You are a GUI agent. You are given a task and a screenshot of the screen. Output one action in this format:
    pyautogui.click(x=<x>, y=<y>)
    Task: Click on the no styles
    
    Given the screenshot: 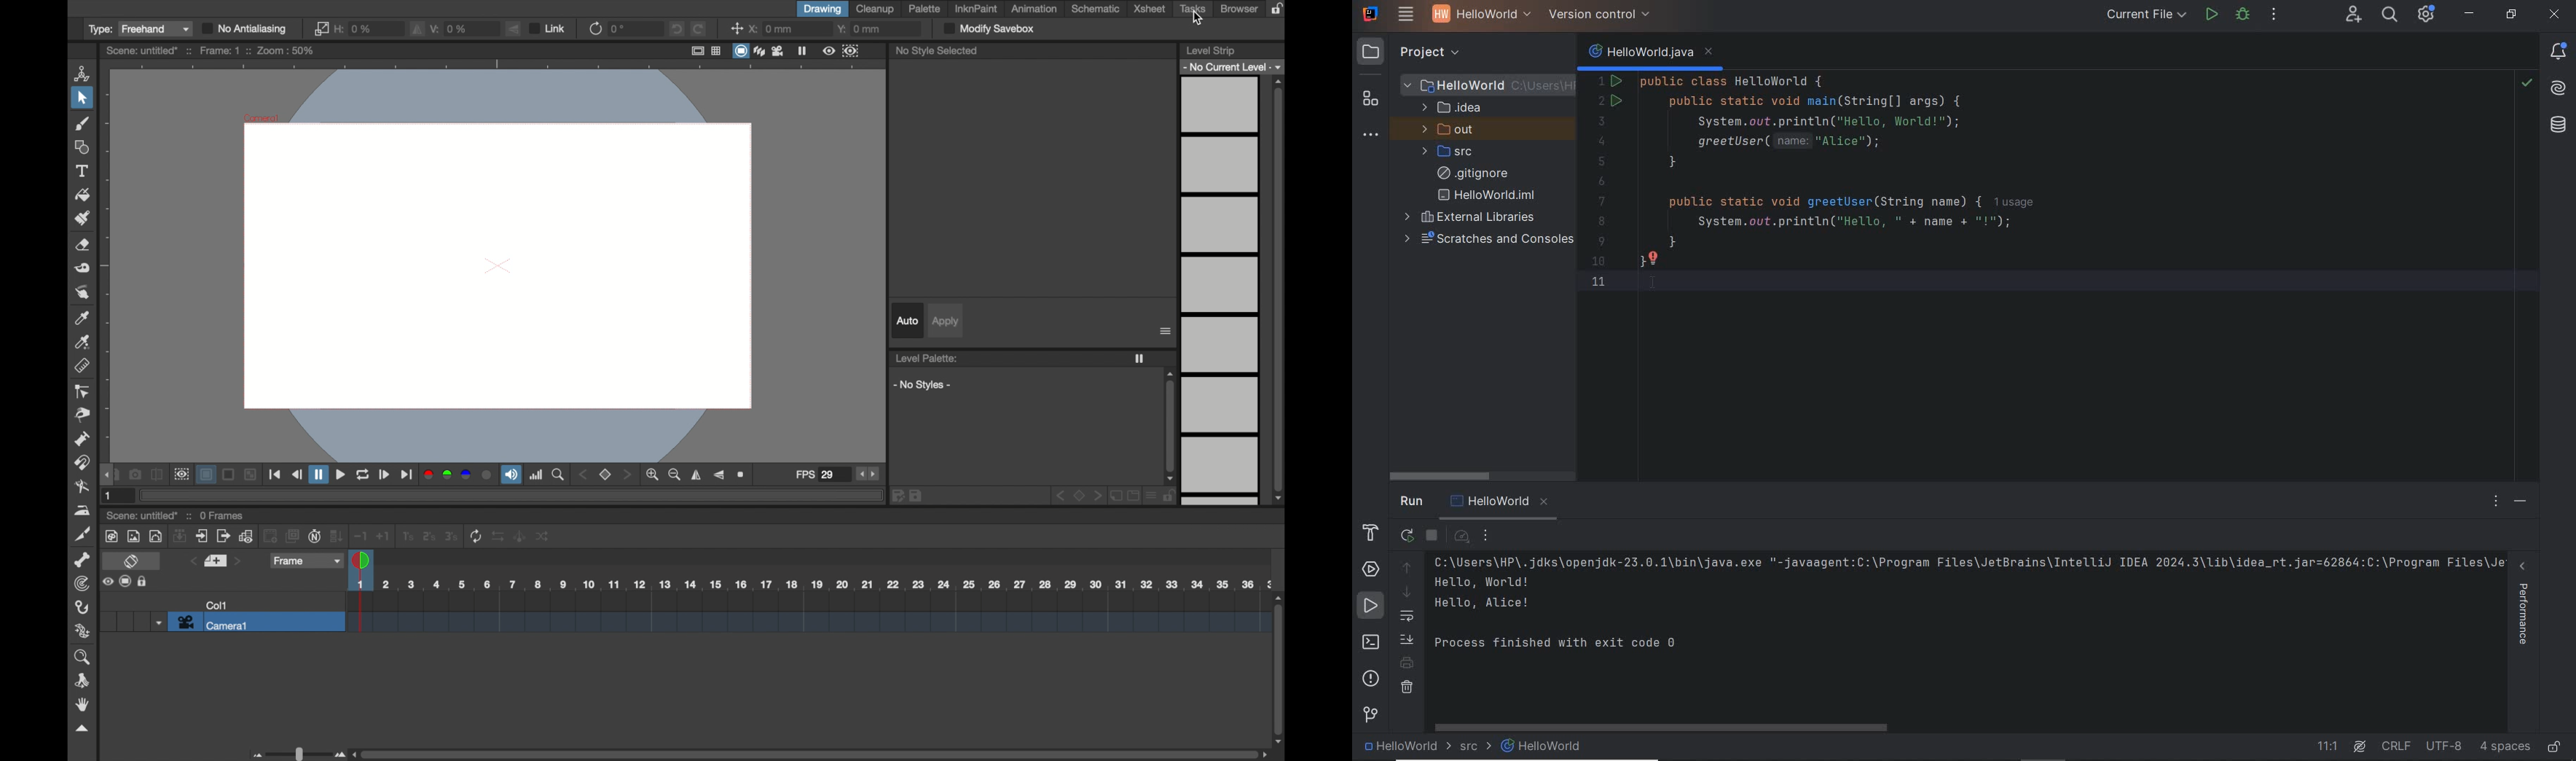 What is the action you would take?
    pyautogui.click(x=925, y=385)
    